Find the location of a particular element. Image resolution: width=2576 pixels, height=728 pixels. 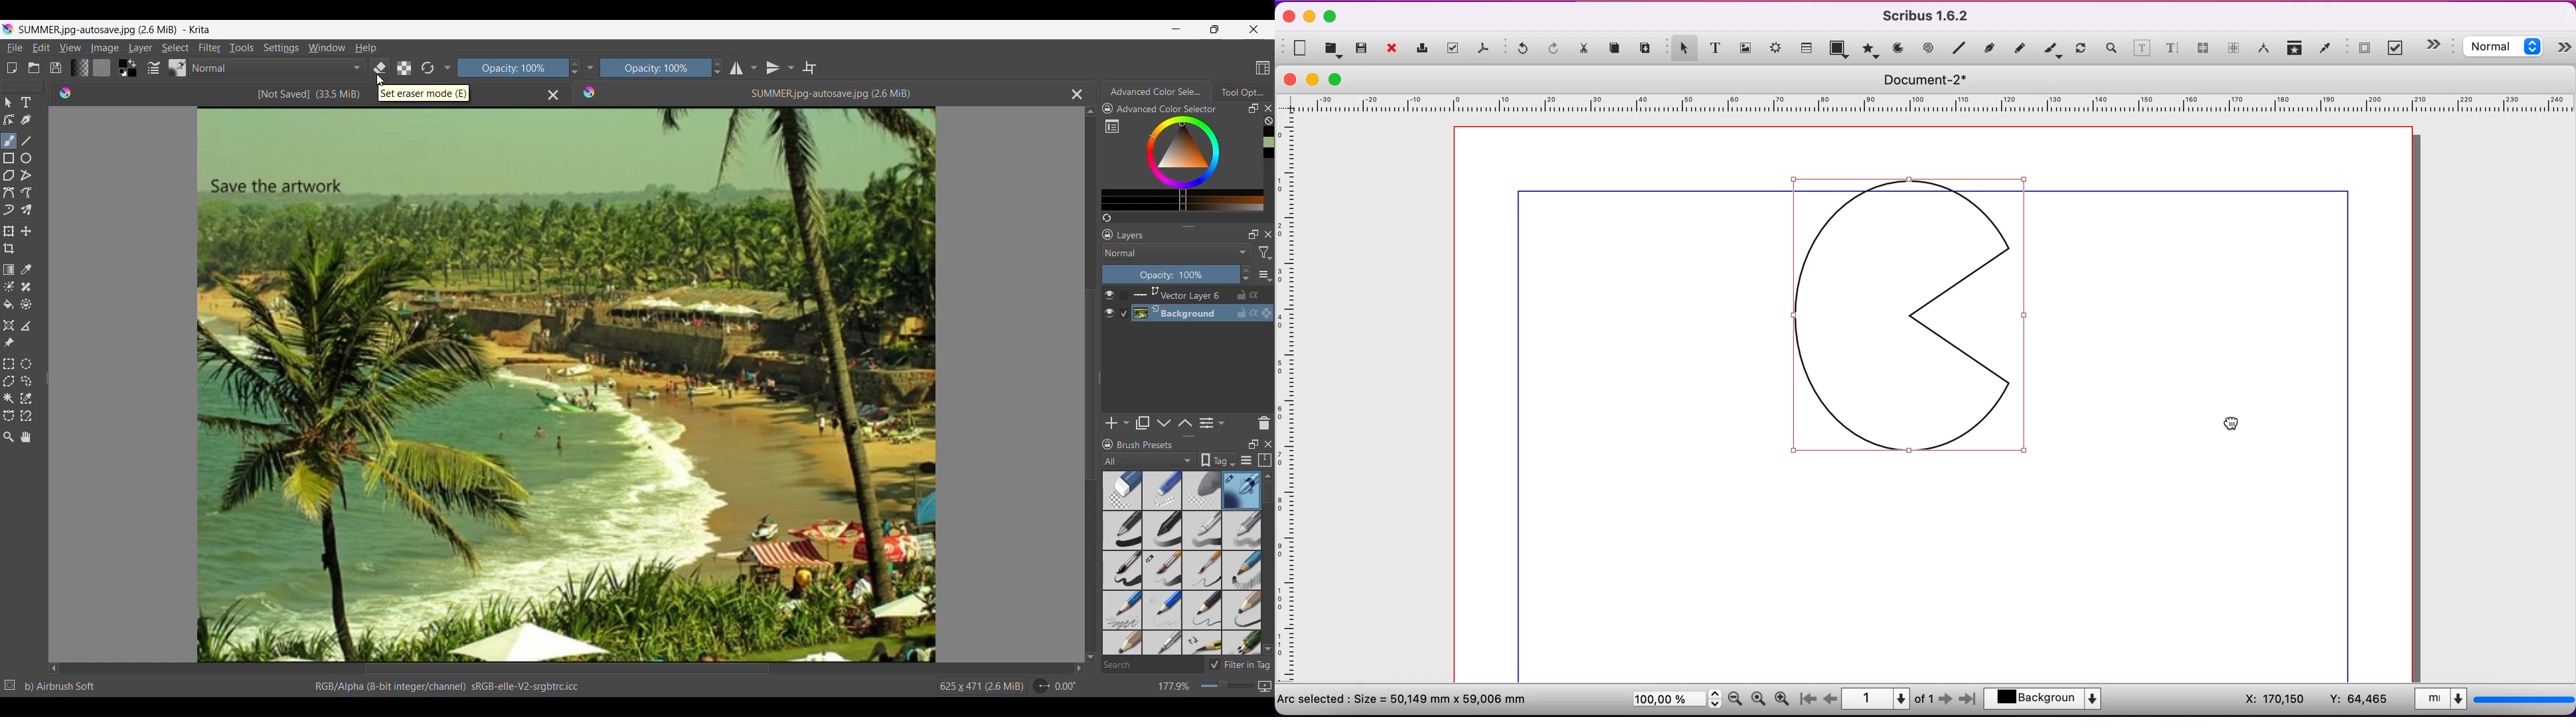

Polygon tool is located at coordinates (9, 175).